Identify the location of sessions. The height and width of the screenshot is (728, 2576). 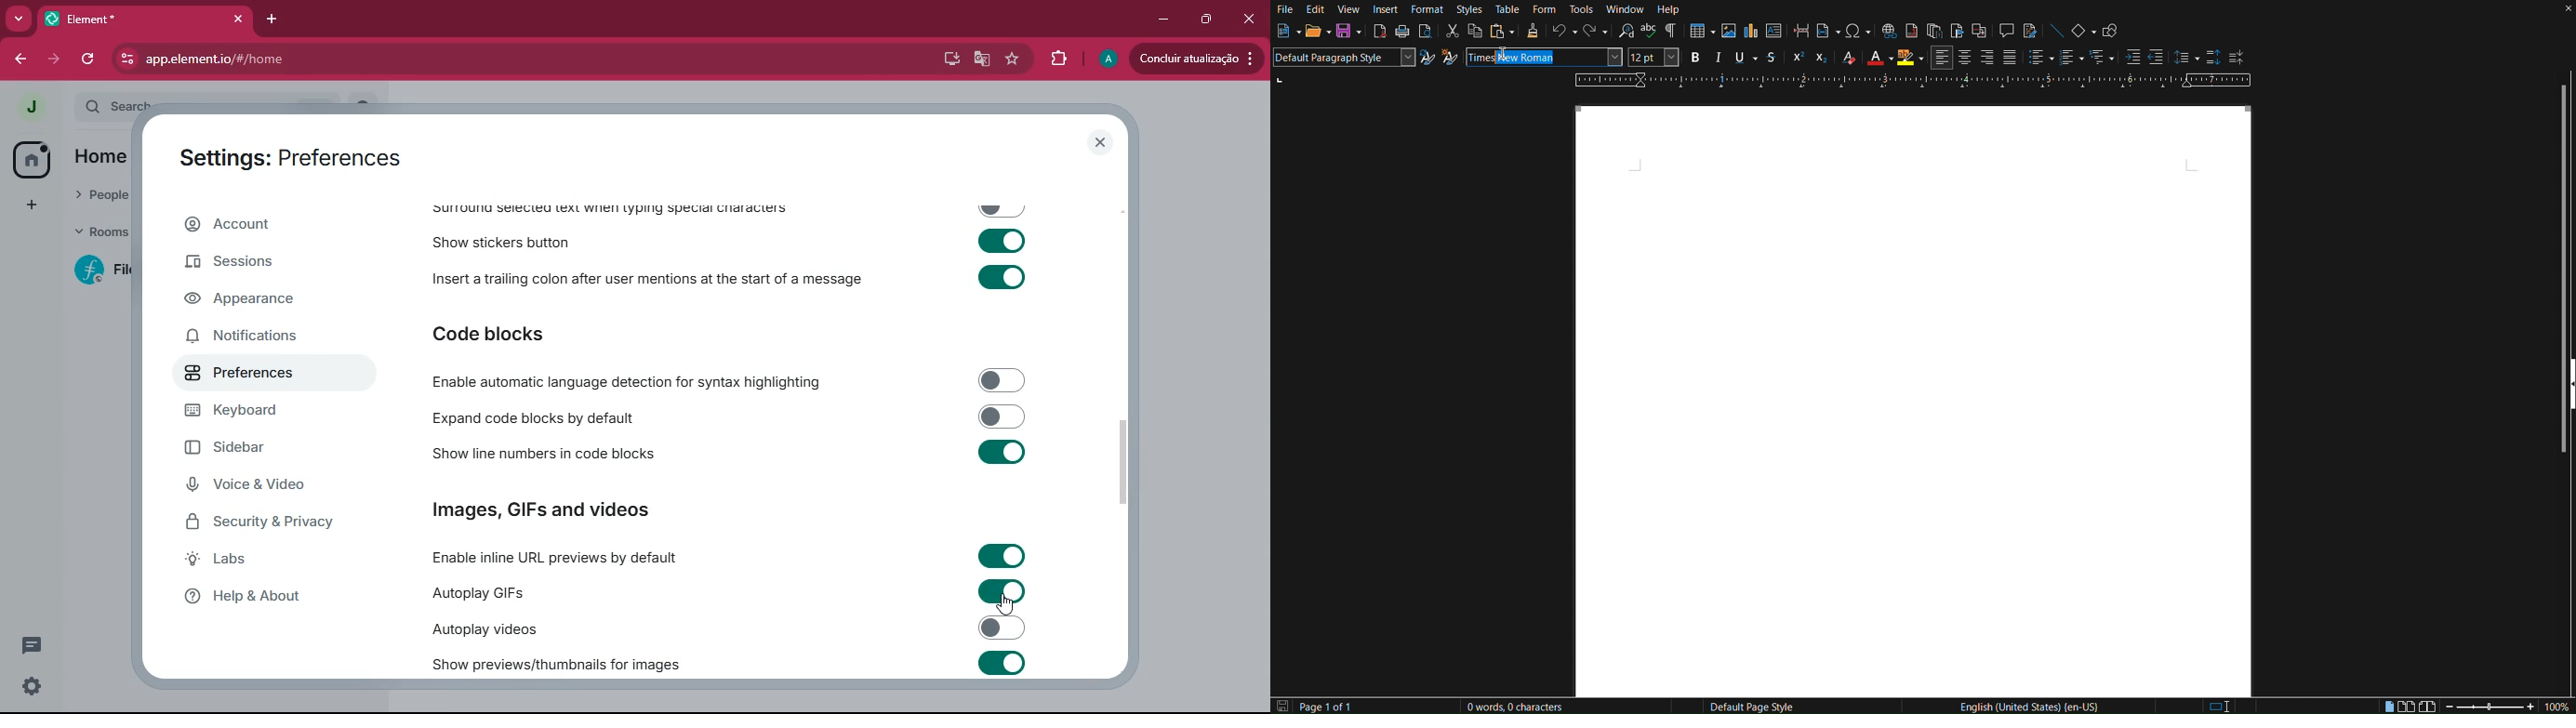
(264, 260).